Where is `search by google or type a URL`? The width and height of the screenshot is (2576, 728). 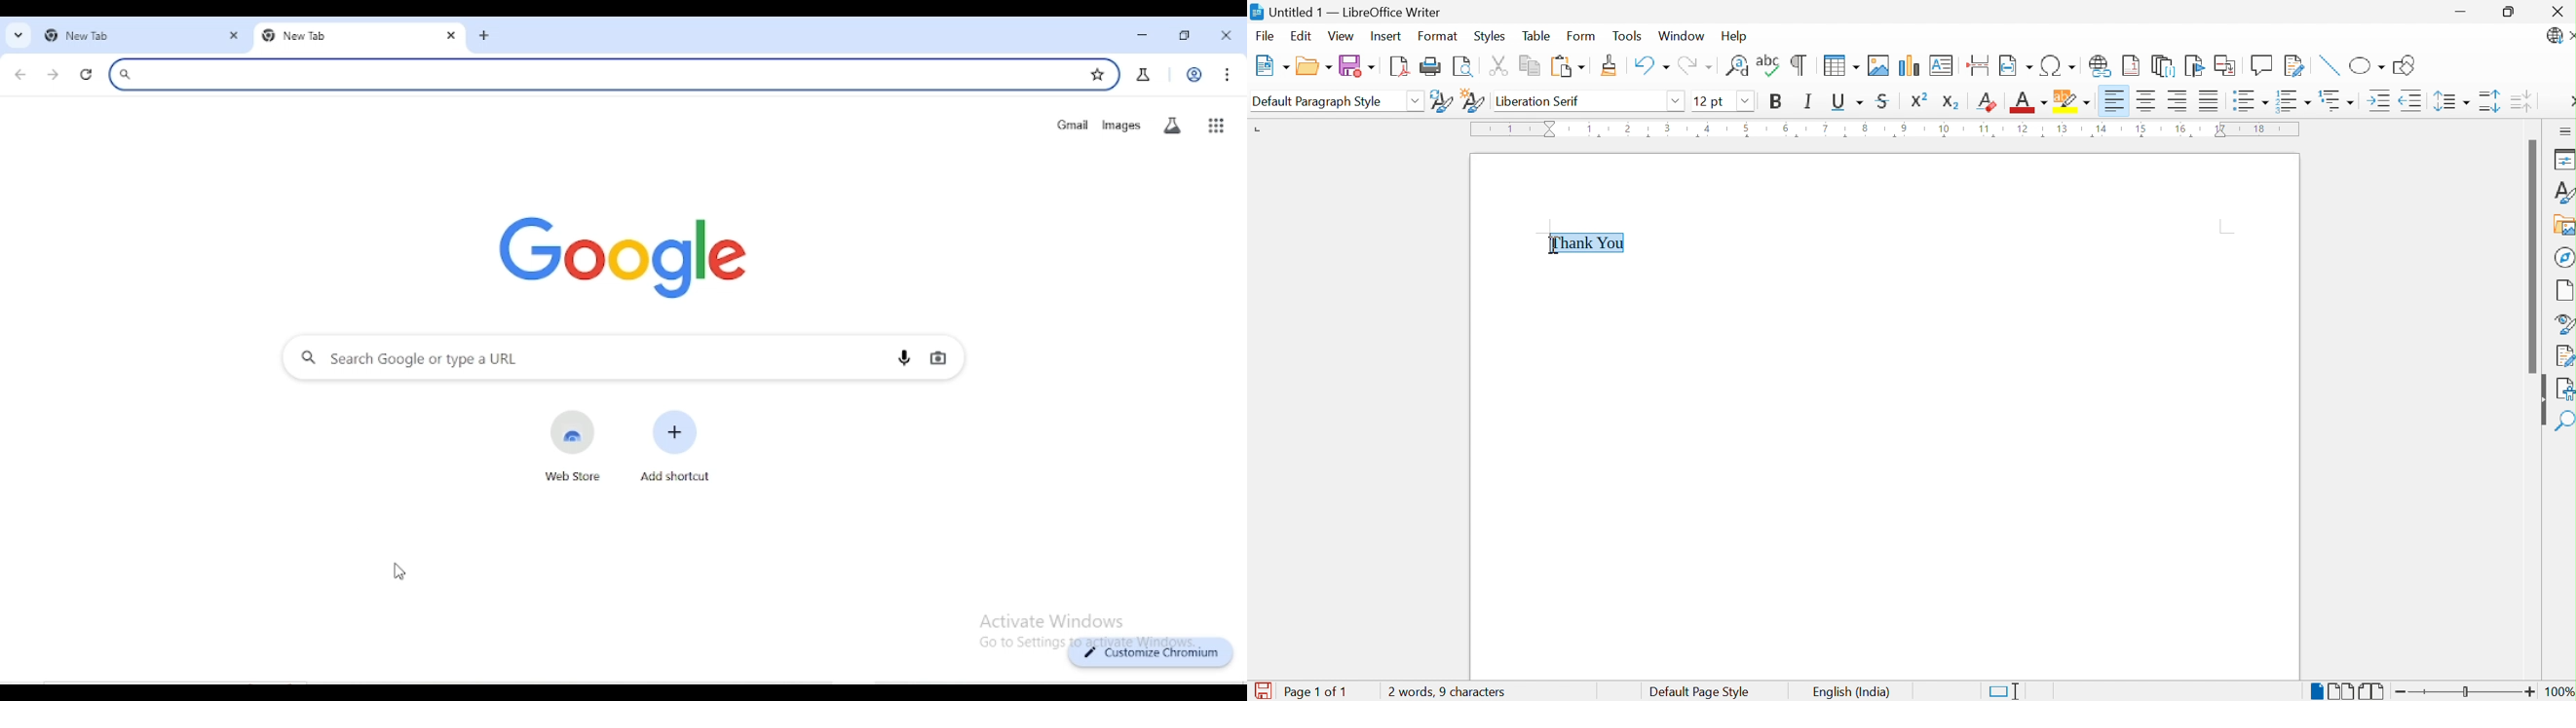
search by google or type a URL is located at coordinates (578, 358).